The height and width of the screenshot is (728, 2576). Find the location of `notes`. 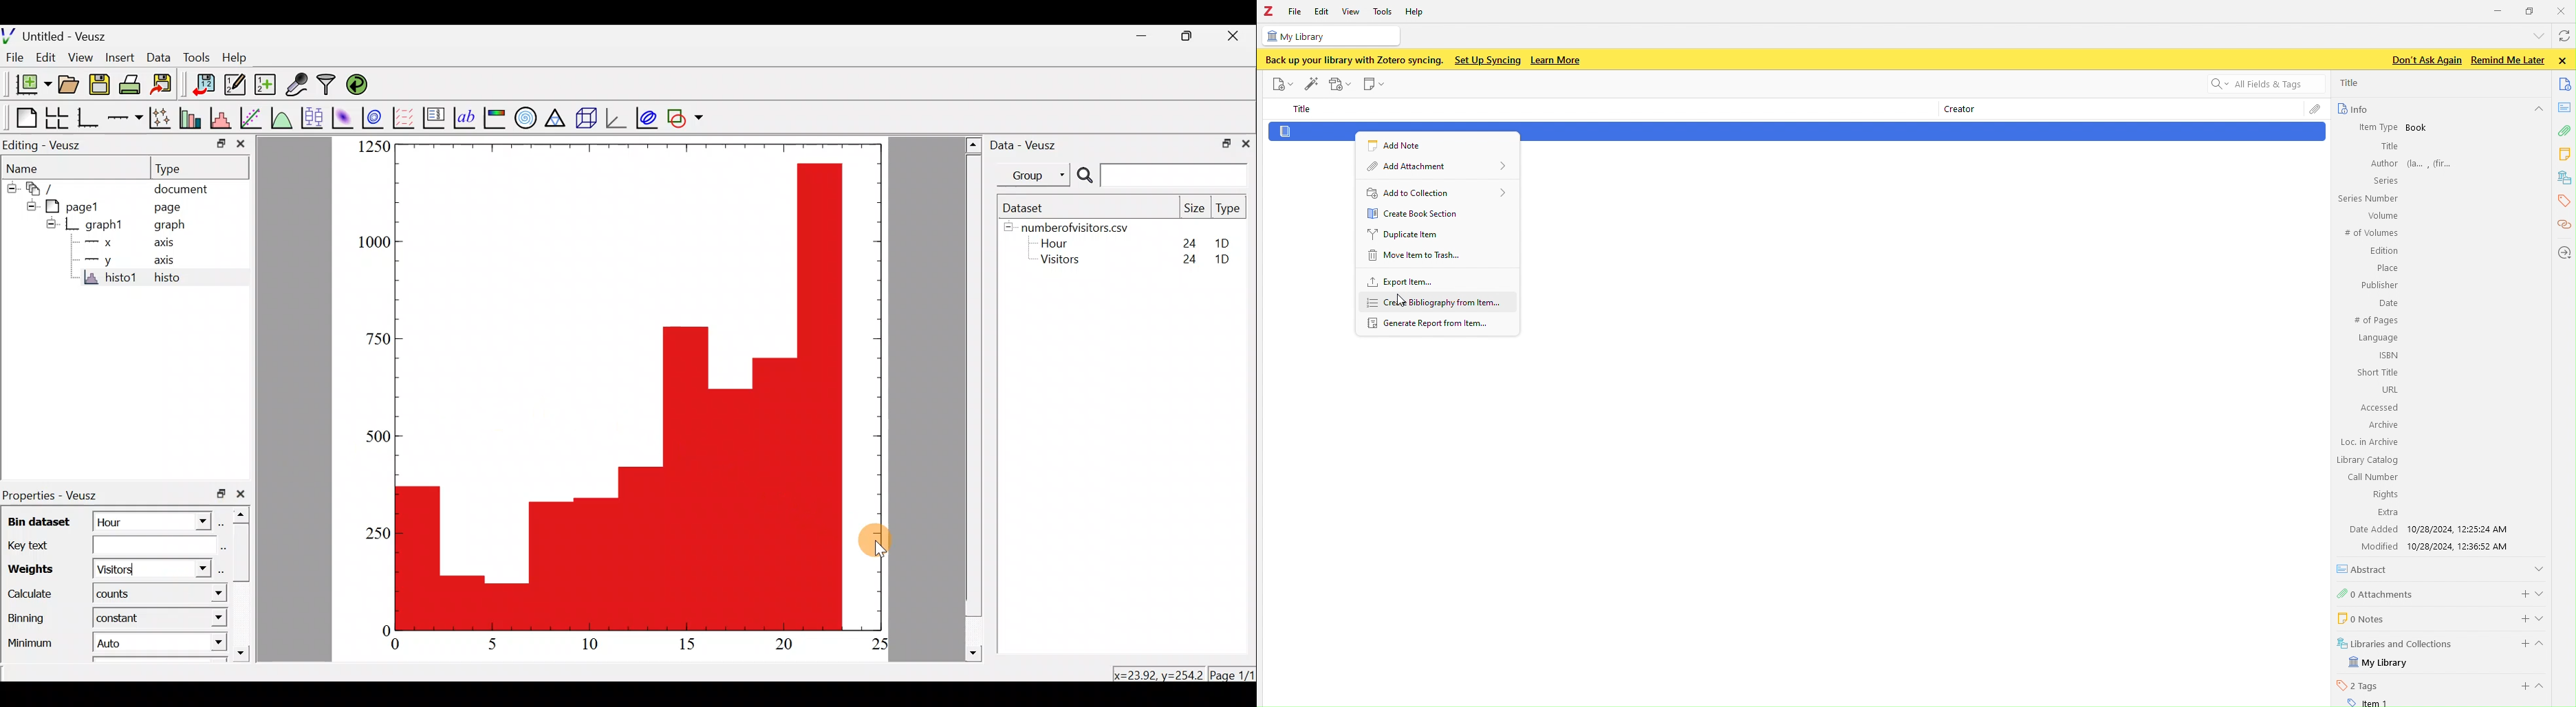

notes is located at coordinates (2566, 154).